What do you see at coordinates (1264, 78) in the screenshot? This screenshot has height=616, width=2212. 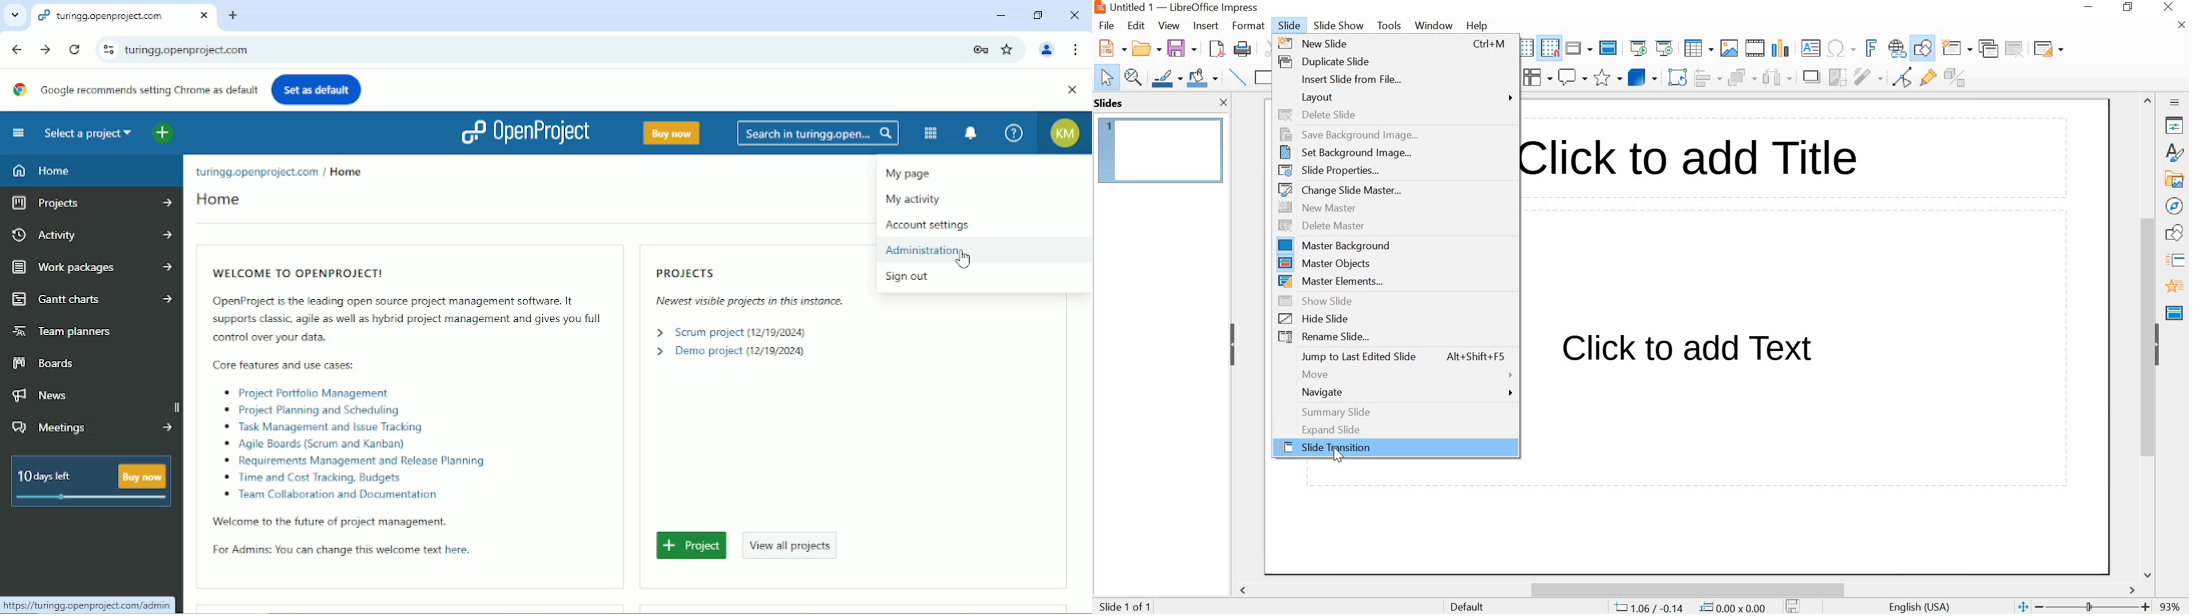 I see `Rectangle` at bounding box center [1264, 78].